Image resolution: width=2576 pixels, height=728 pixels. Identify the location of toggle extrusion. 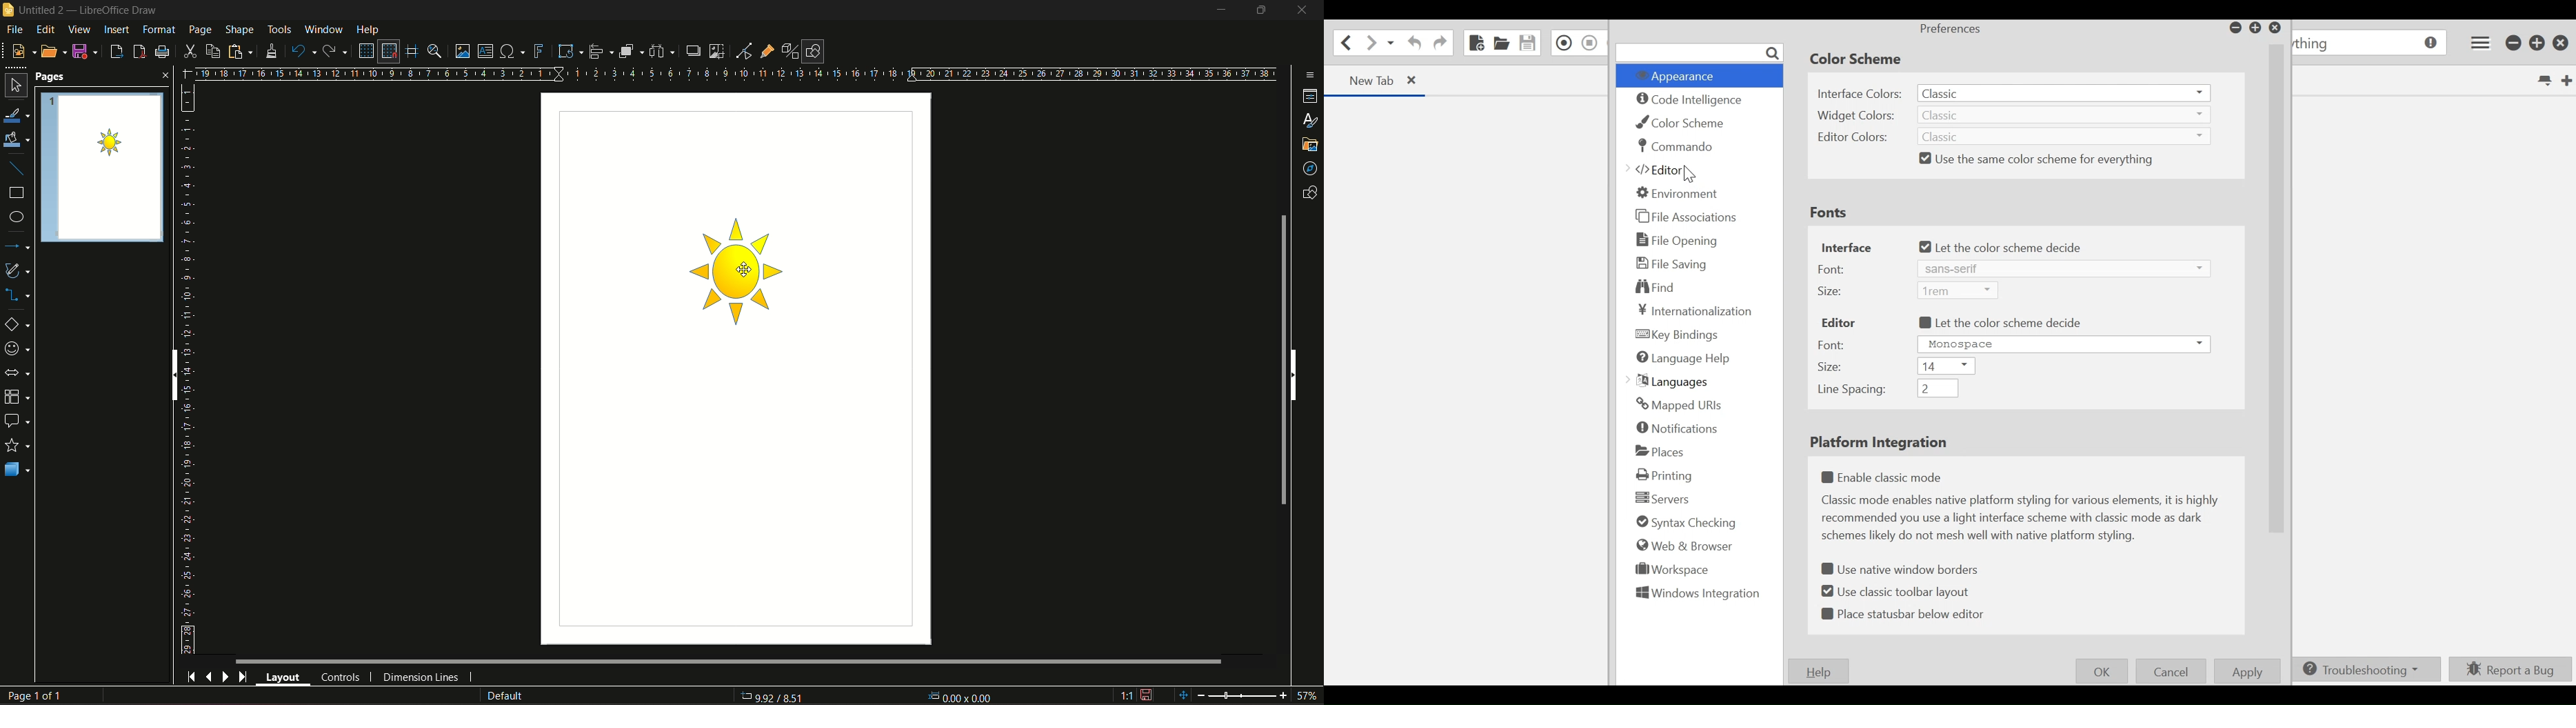
(789, 51).